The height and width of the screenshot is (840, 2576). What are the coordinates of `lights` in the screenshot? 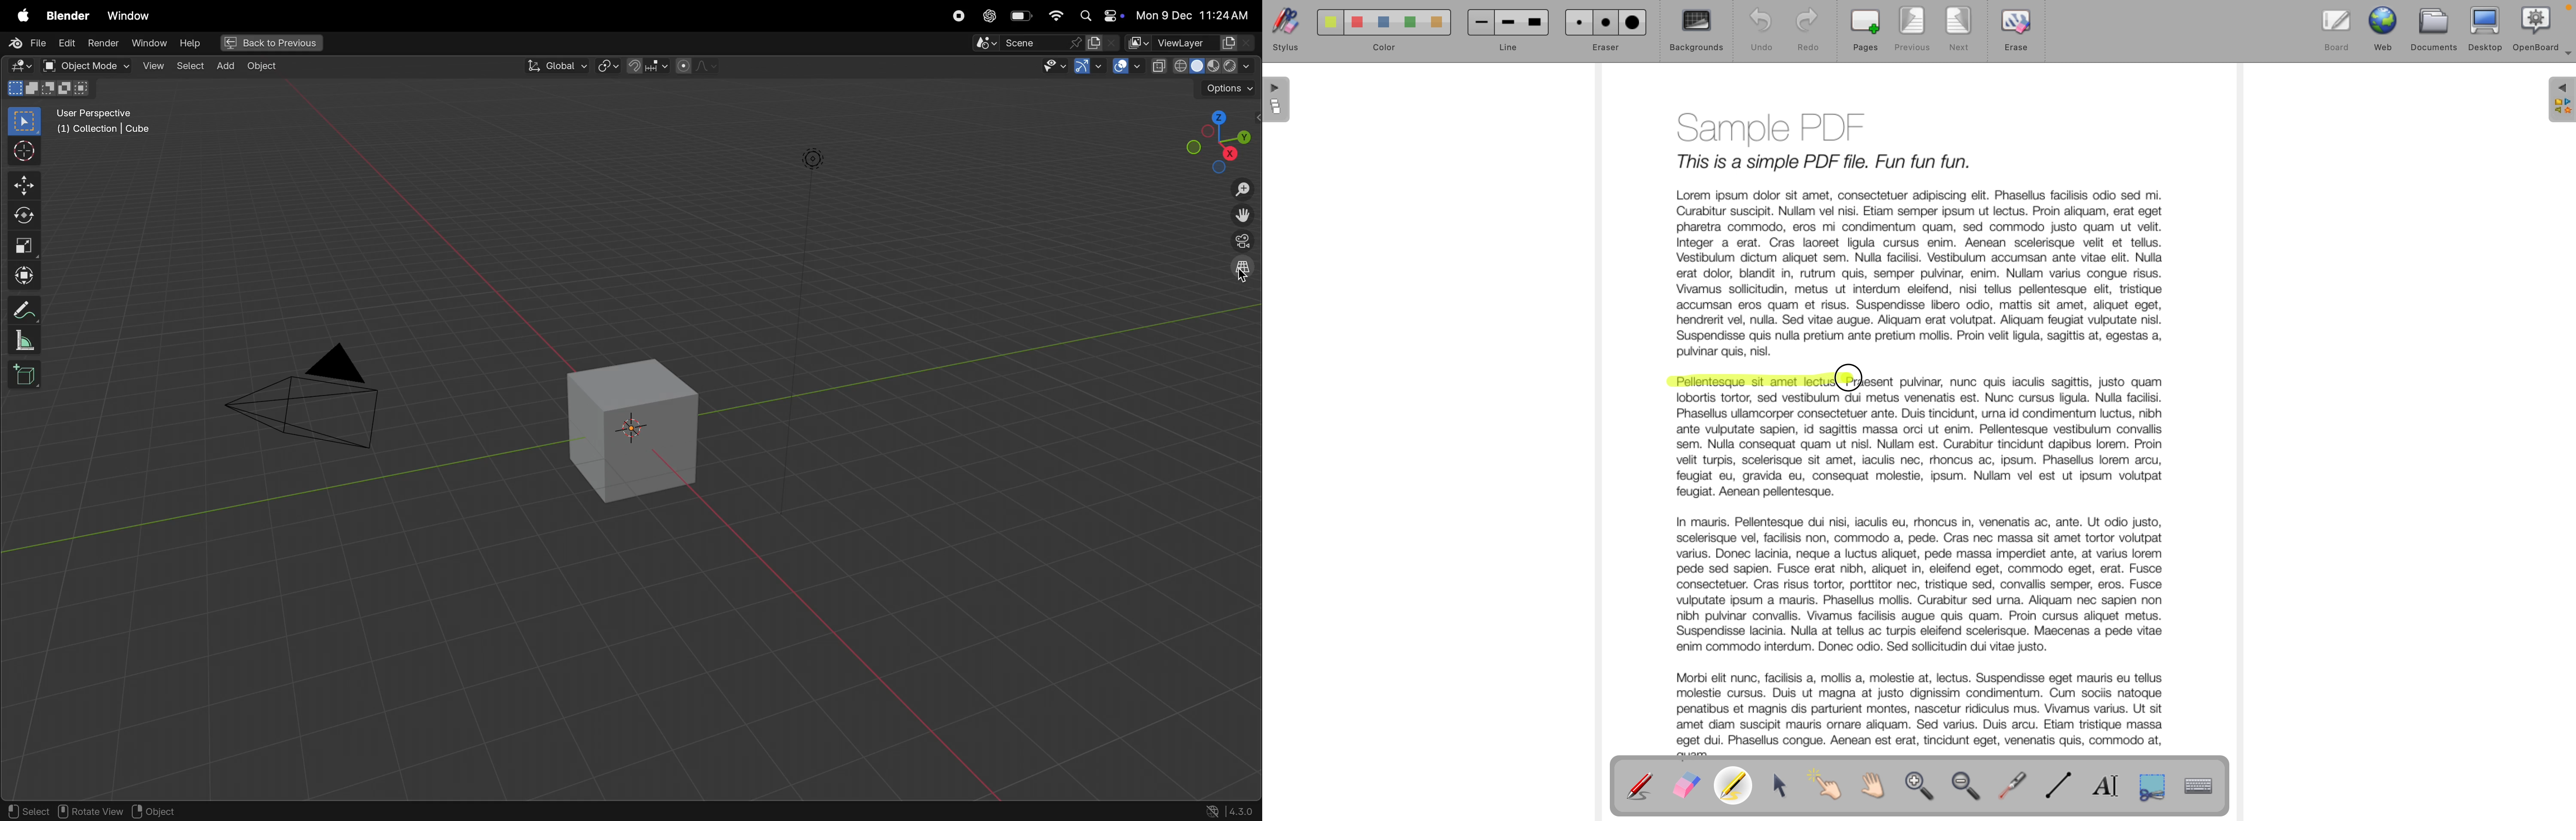 It's located at (808, 157).